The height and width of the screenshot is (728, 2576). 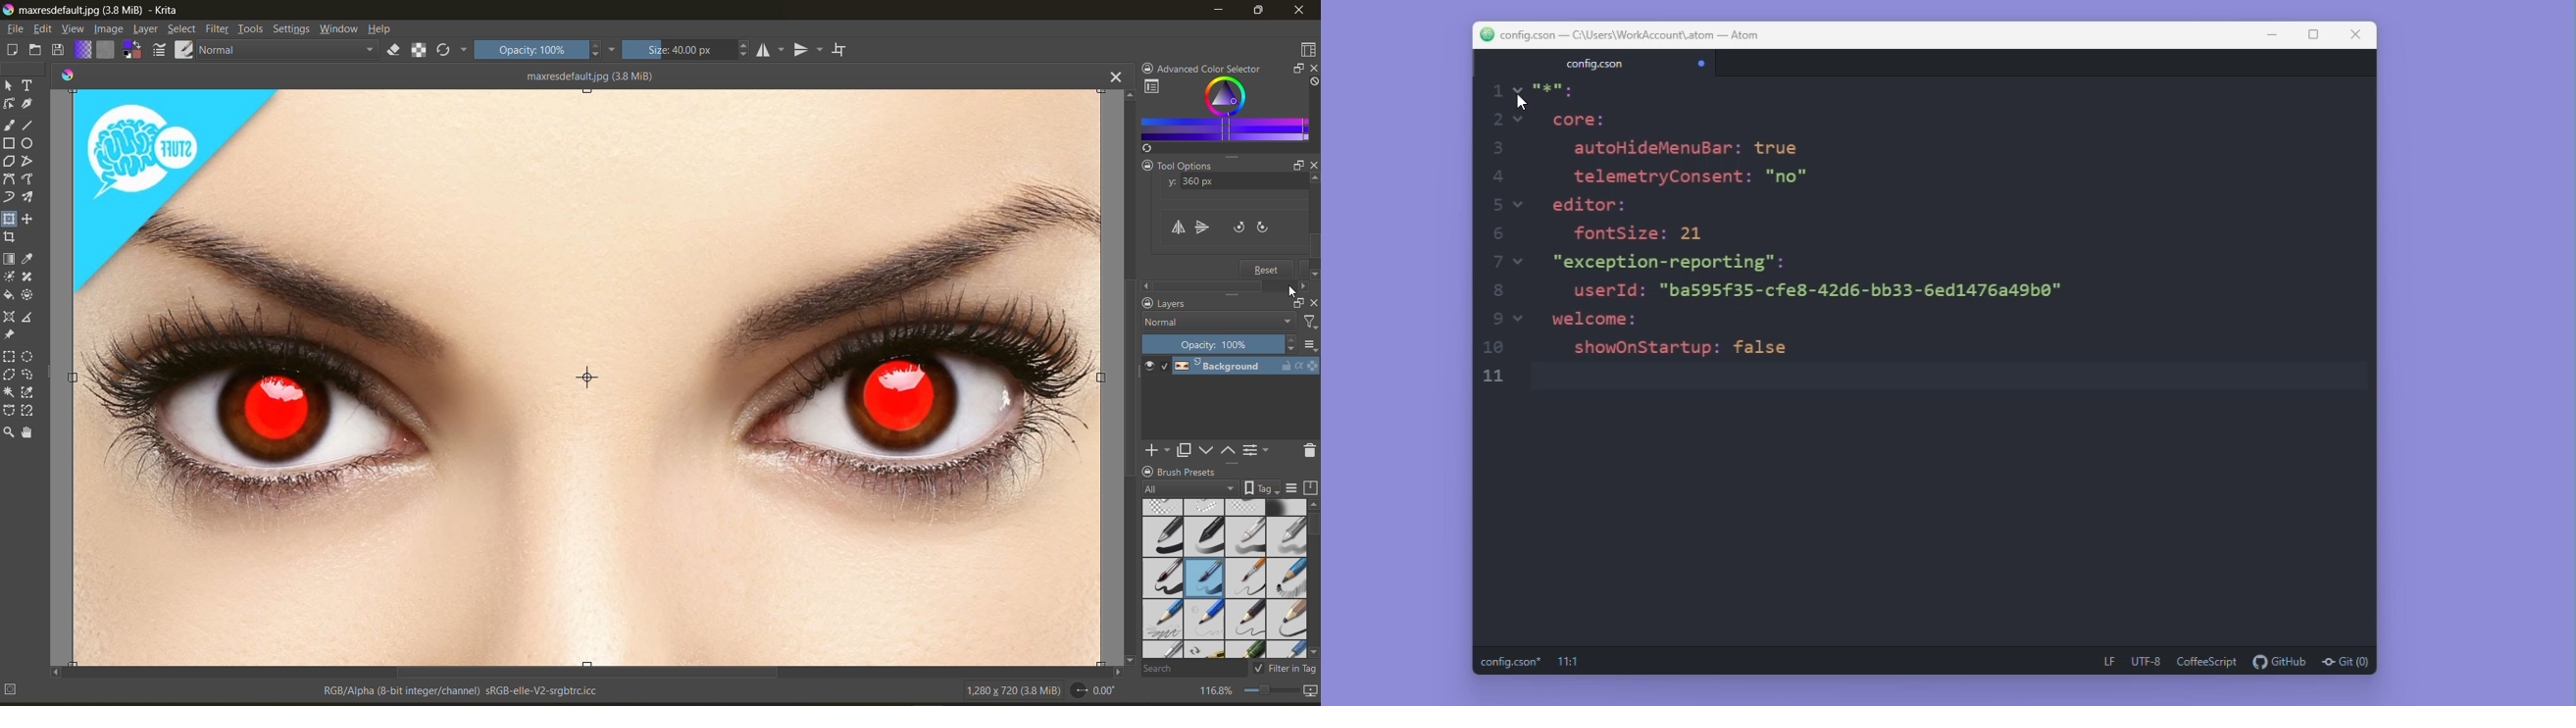 I want to click on opacity, so click(x=547, y=52).